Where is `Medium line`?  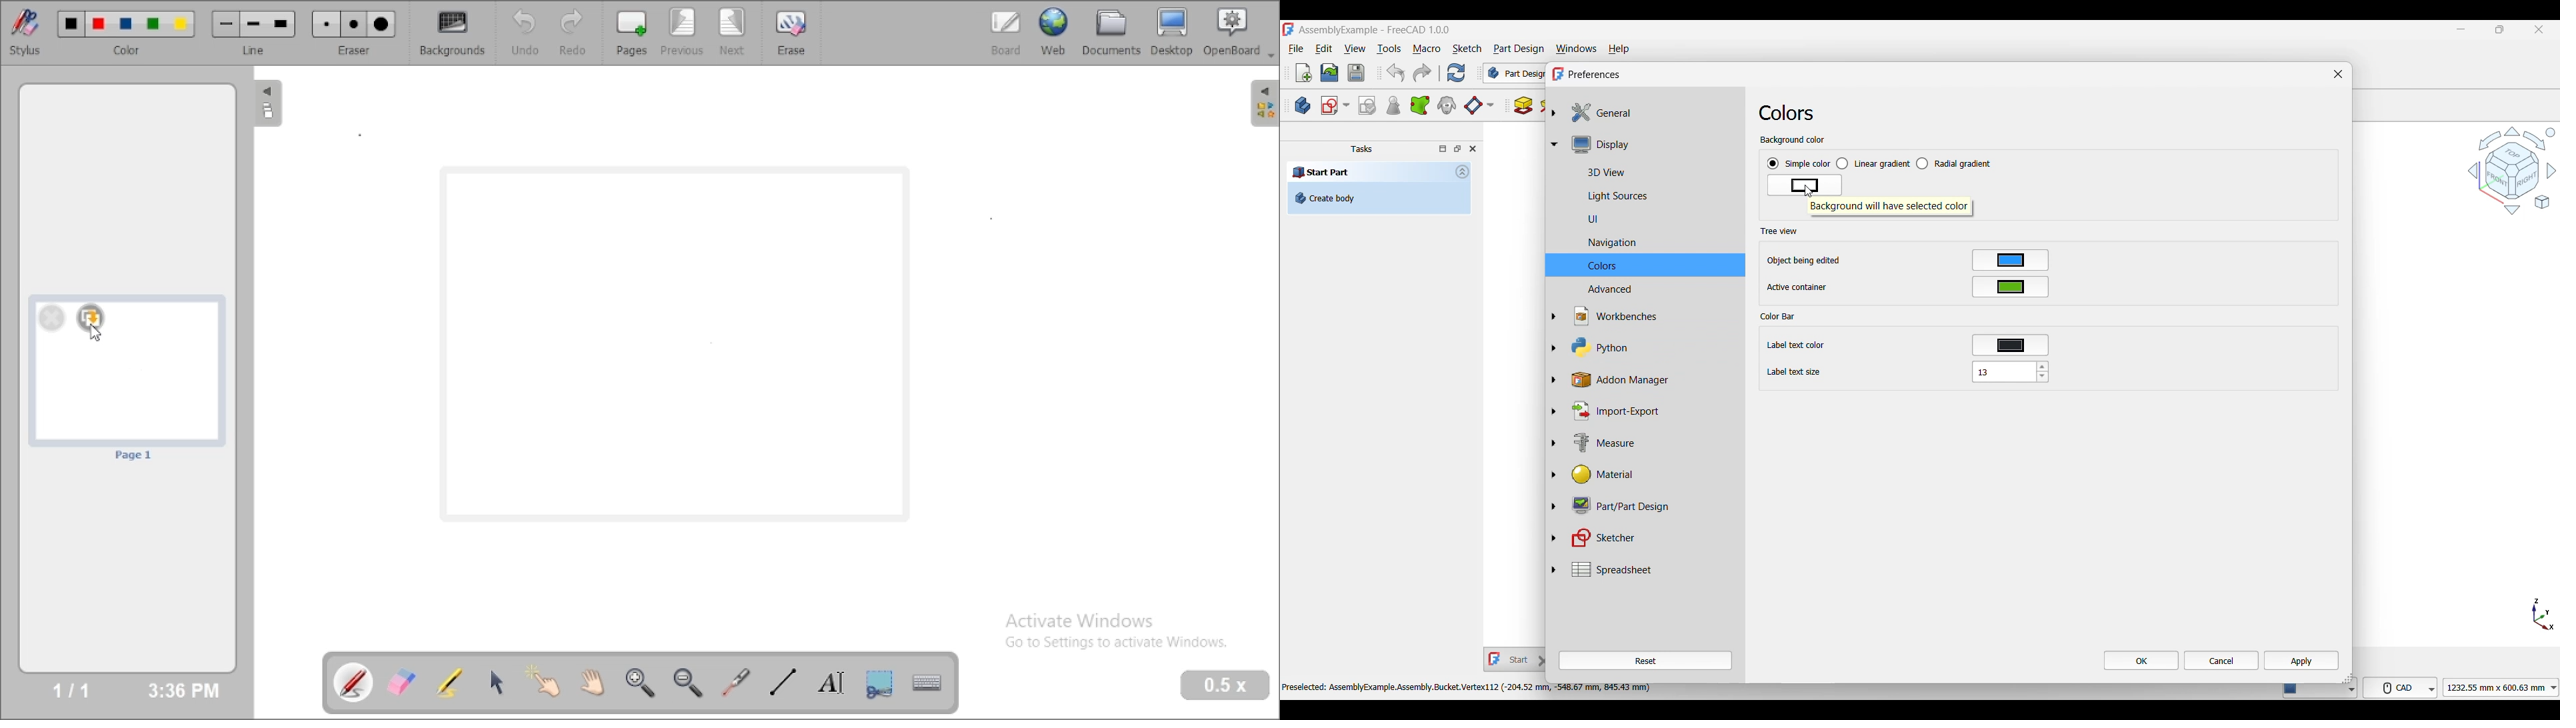
Medium line is located at coordinates (255, 24).